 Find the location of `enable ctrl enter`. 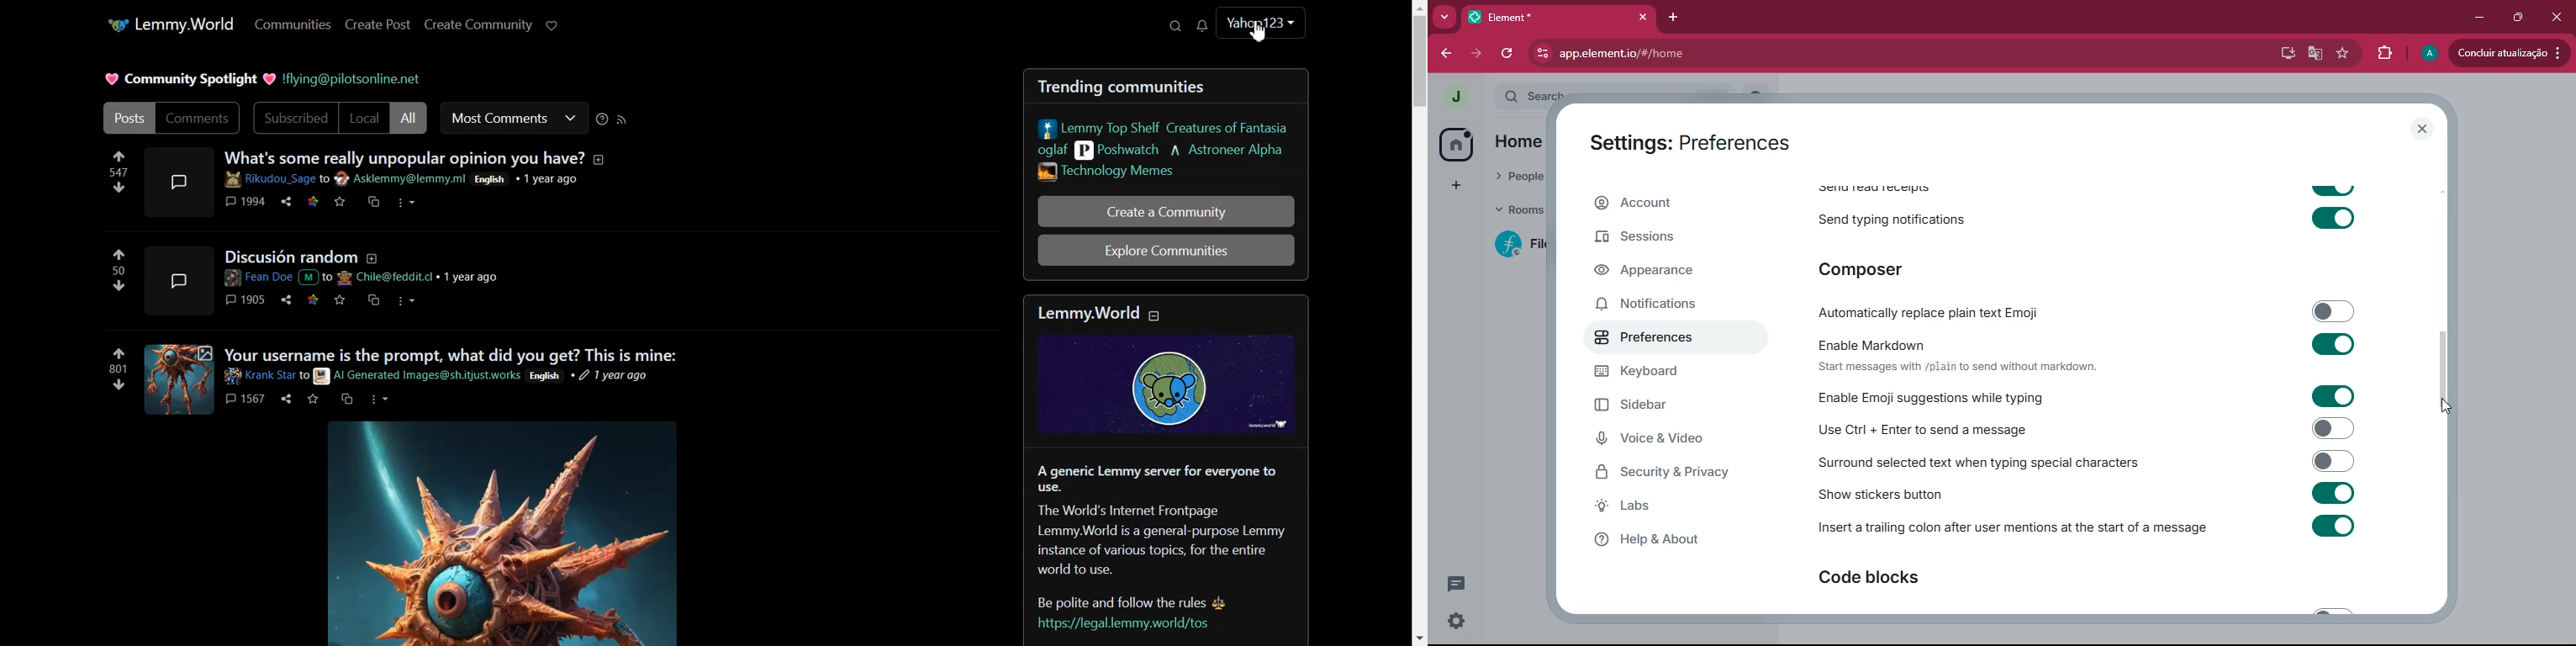

enable ctrl enter is located at coordinates (2108, 428).